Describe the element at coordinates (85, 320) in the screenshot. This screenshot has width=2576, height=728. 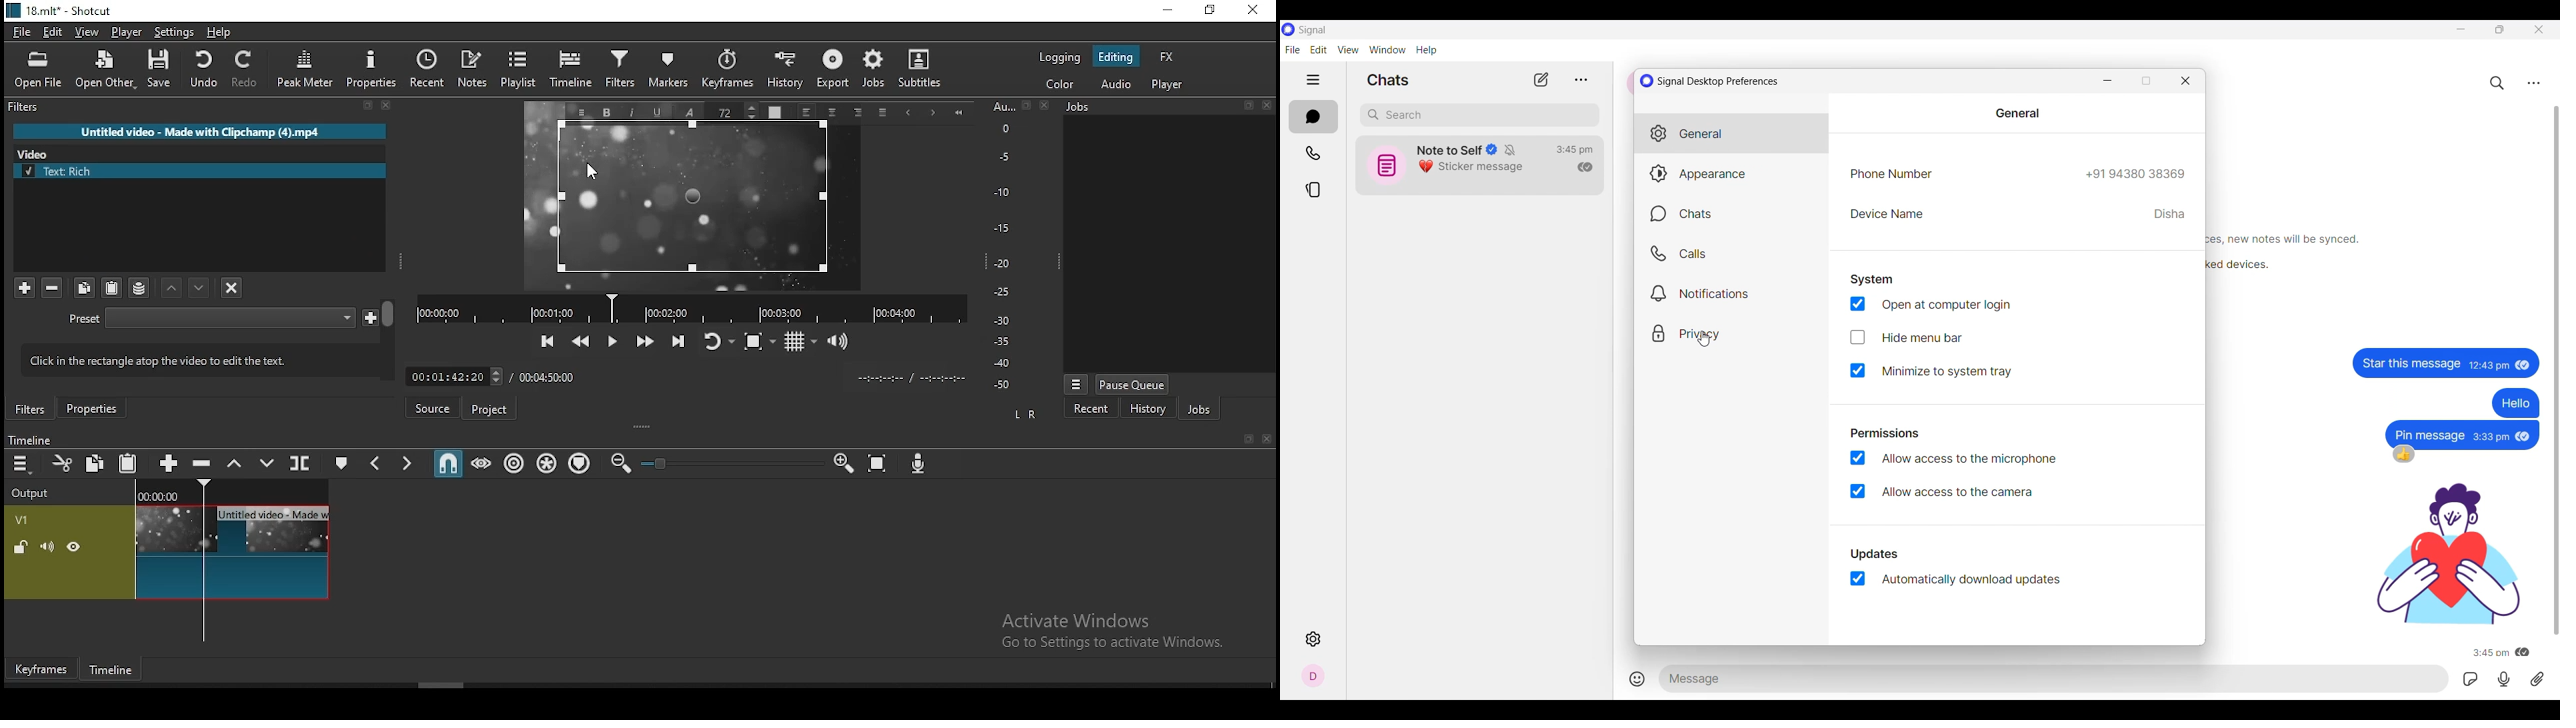
I see `Preset` at that location.